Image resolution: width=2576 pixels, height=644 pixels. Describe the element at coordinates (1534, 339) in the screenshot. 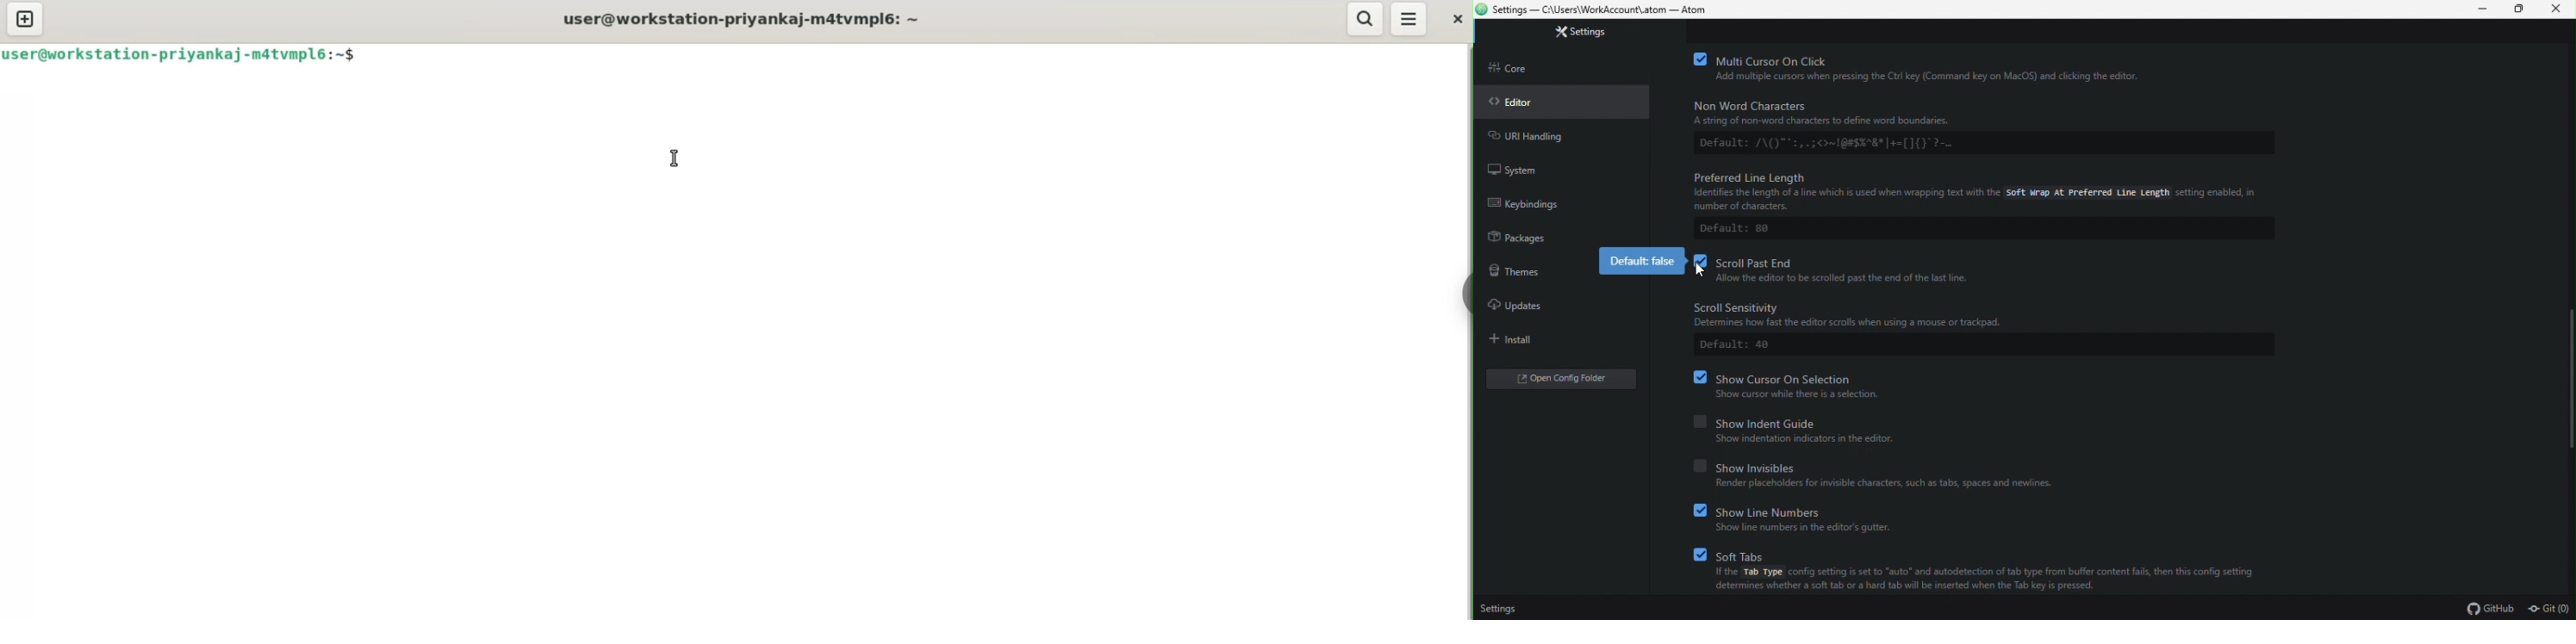

I see `Install` at that location.